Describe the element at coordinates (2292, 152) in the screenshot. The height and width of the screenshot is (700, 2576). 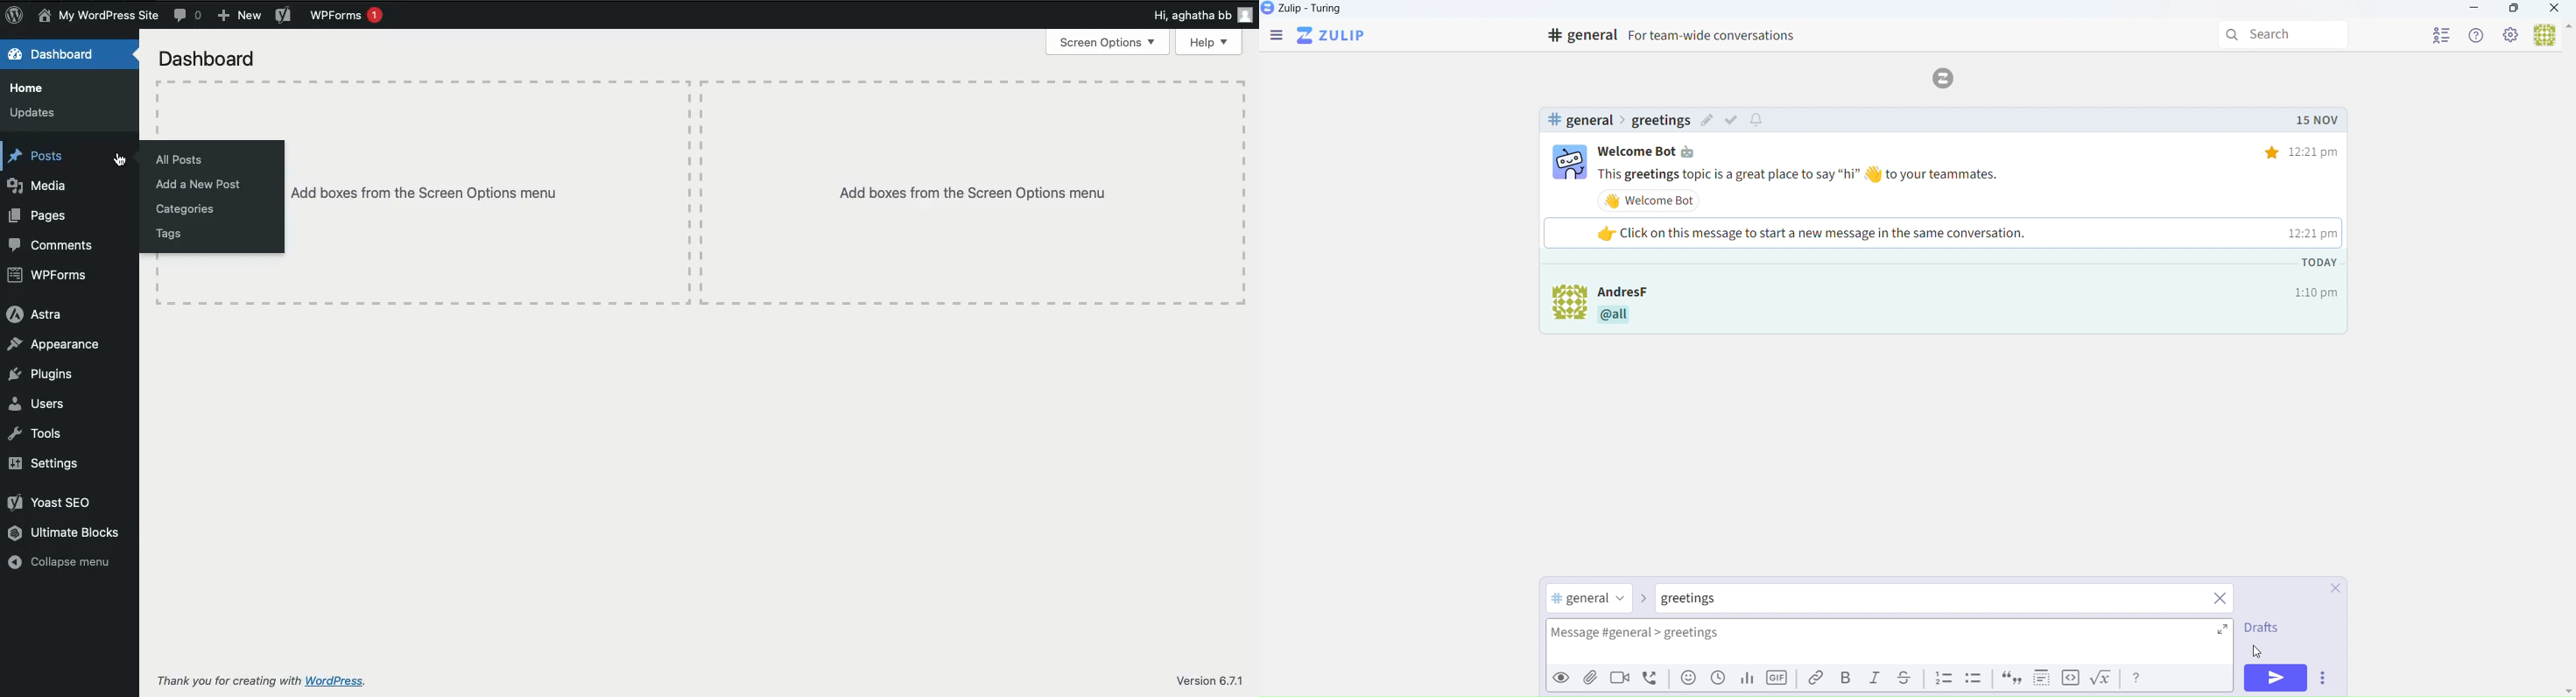
I see `time` at that location.